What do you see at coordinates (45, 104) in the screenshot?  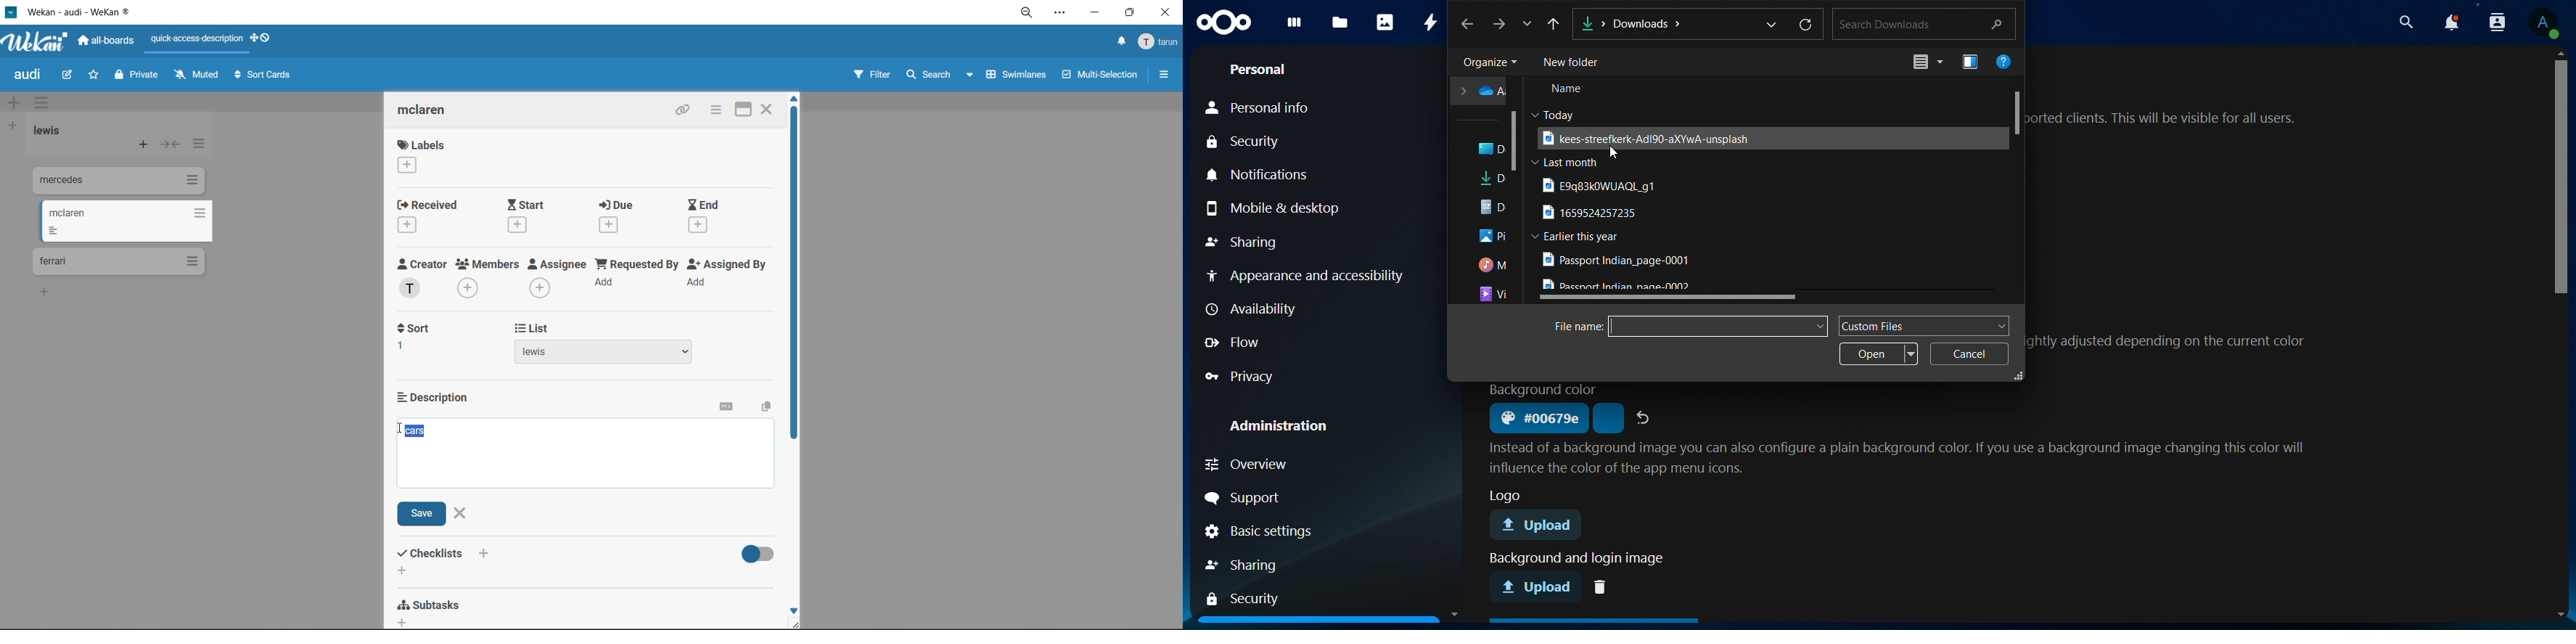 I see `swimlane actions` at bounding box center [45, 104].